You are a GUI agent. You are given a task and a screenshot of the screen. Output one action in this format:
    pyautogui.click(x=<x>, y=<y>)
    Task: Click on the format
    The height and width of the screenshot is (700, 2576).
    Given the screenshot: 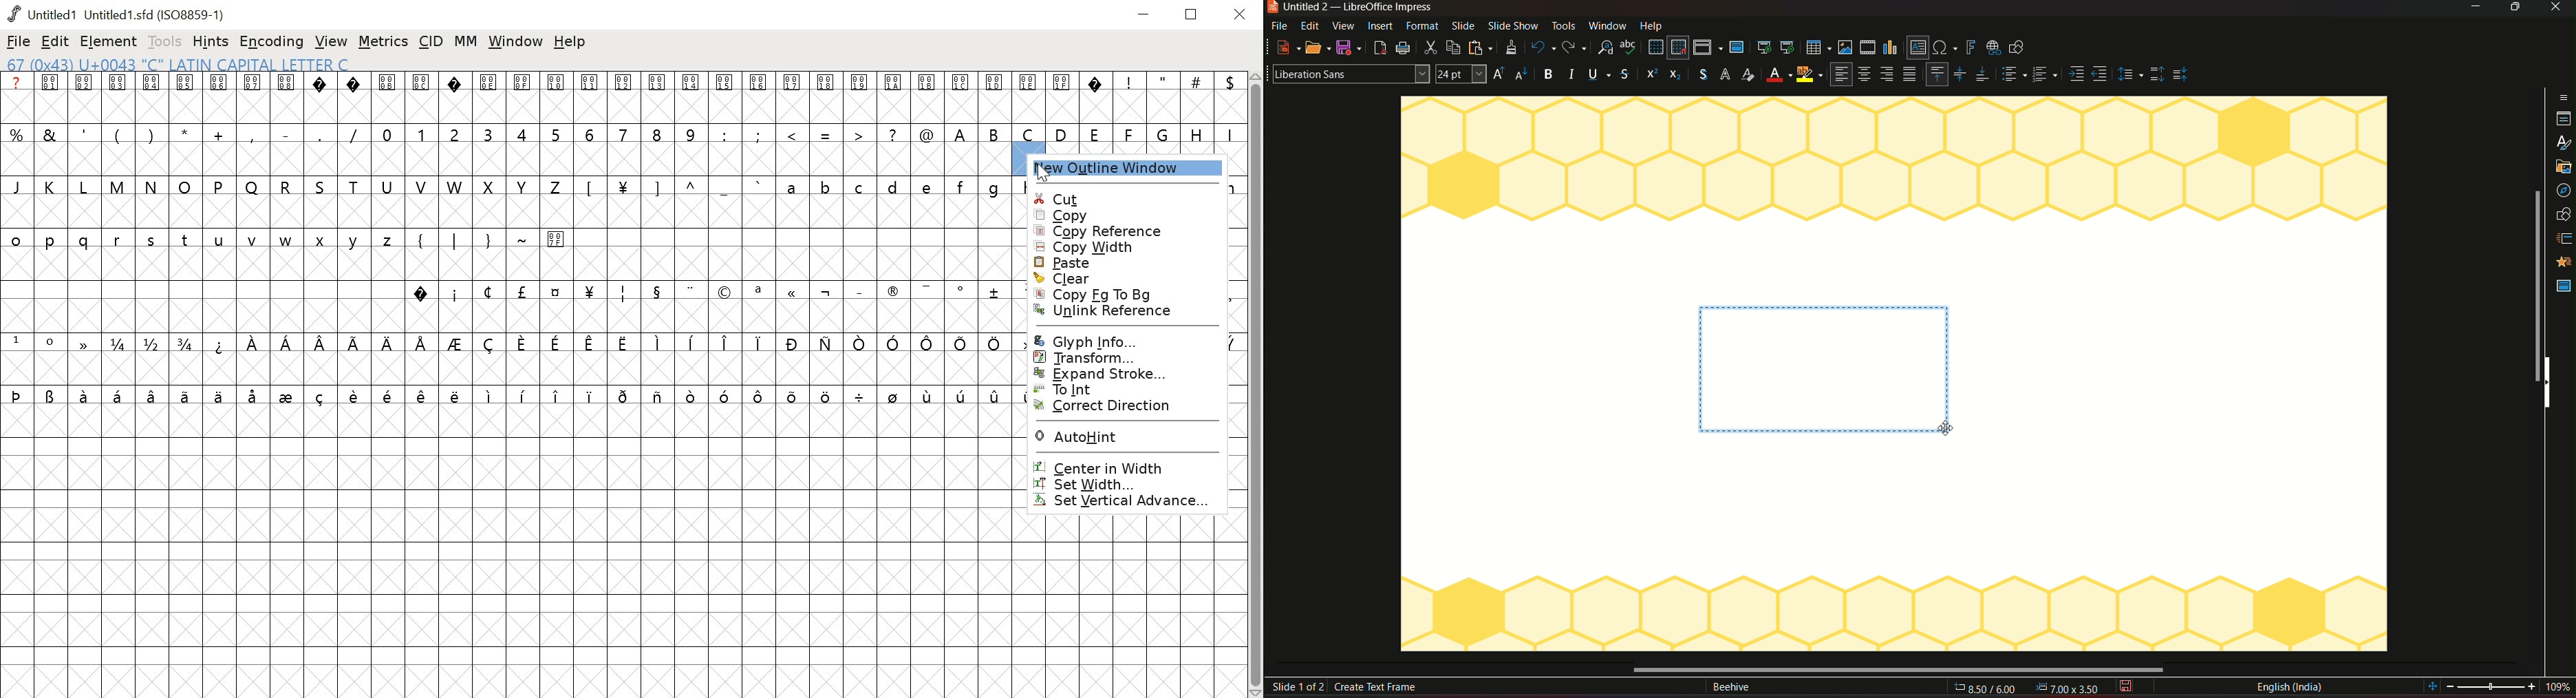 What is the action you would take?
    pyautogui.click(x=1423, y=26)
    